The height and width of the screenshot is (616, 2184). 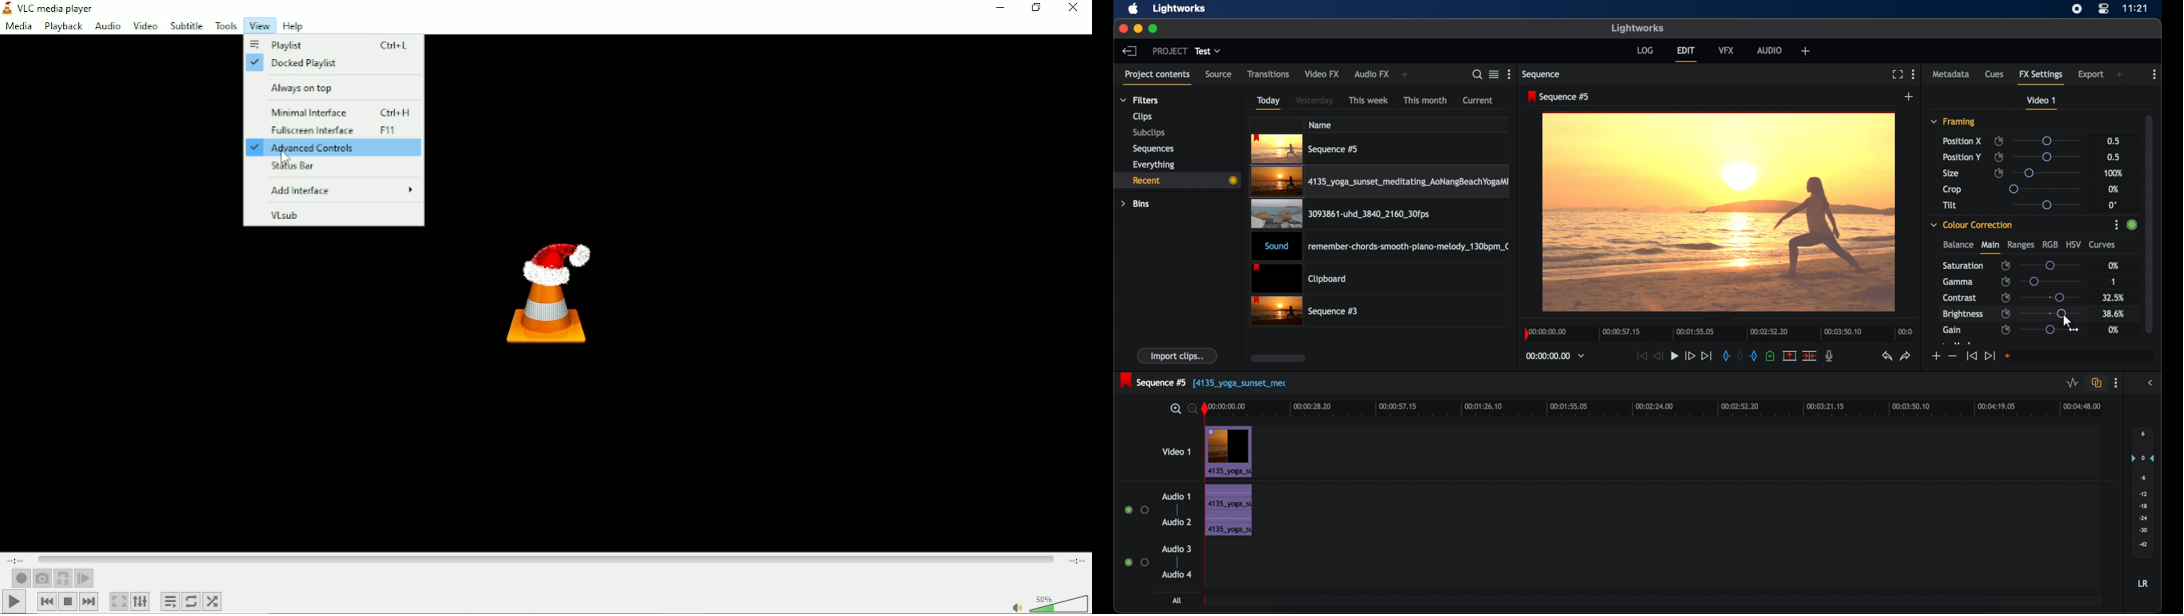 What do you see at coordinates (1686, 54) in the screenshot?
I see `edit` at bounding box center [1686, 54].